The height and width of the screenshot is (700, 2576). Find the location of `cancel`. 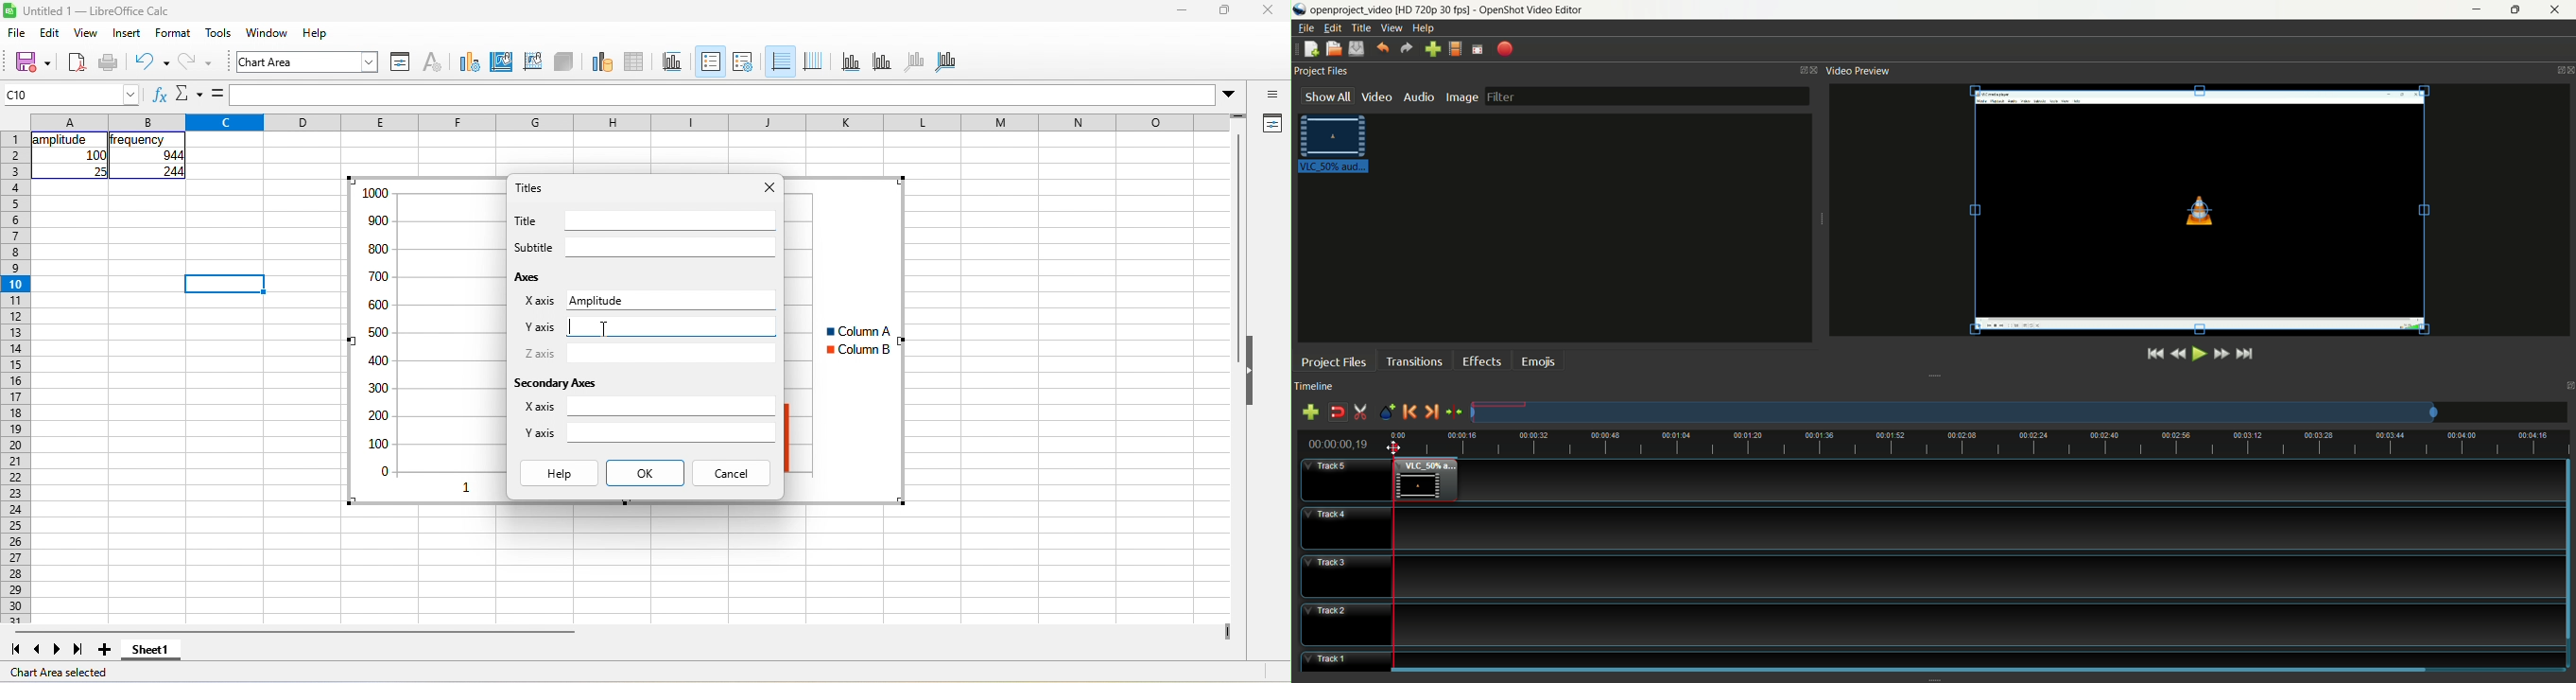

cancel is located at coordinates (731, 473).